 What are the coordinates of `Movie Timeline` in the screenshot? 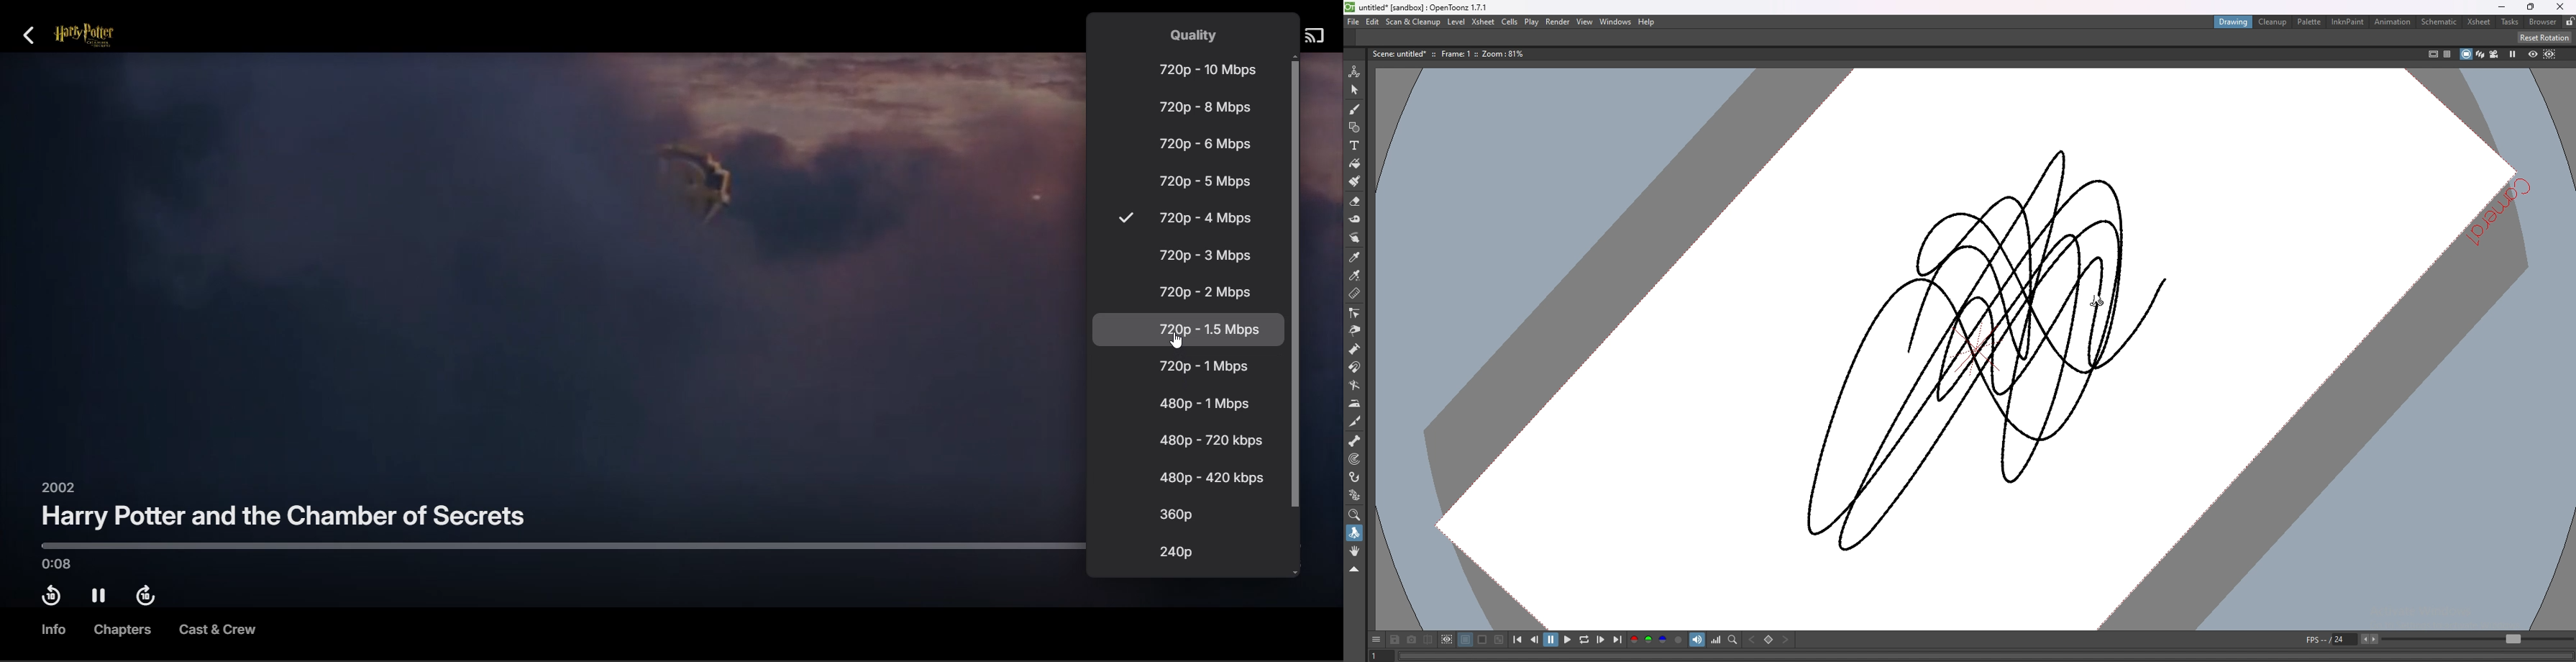 It's located at (547, 547).